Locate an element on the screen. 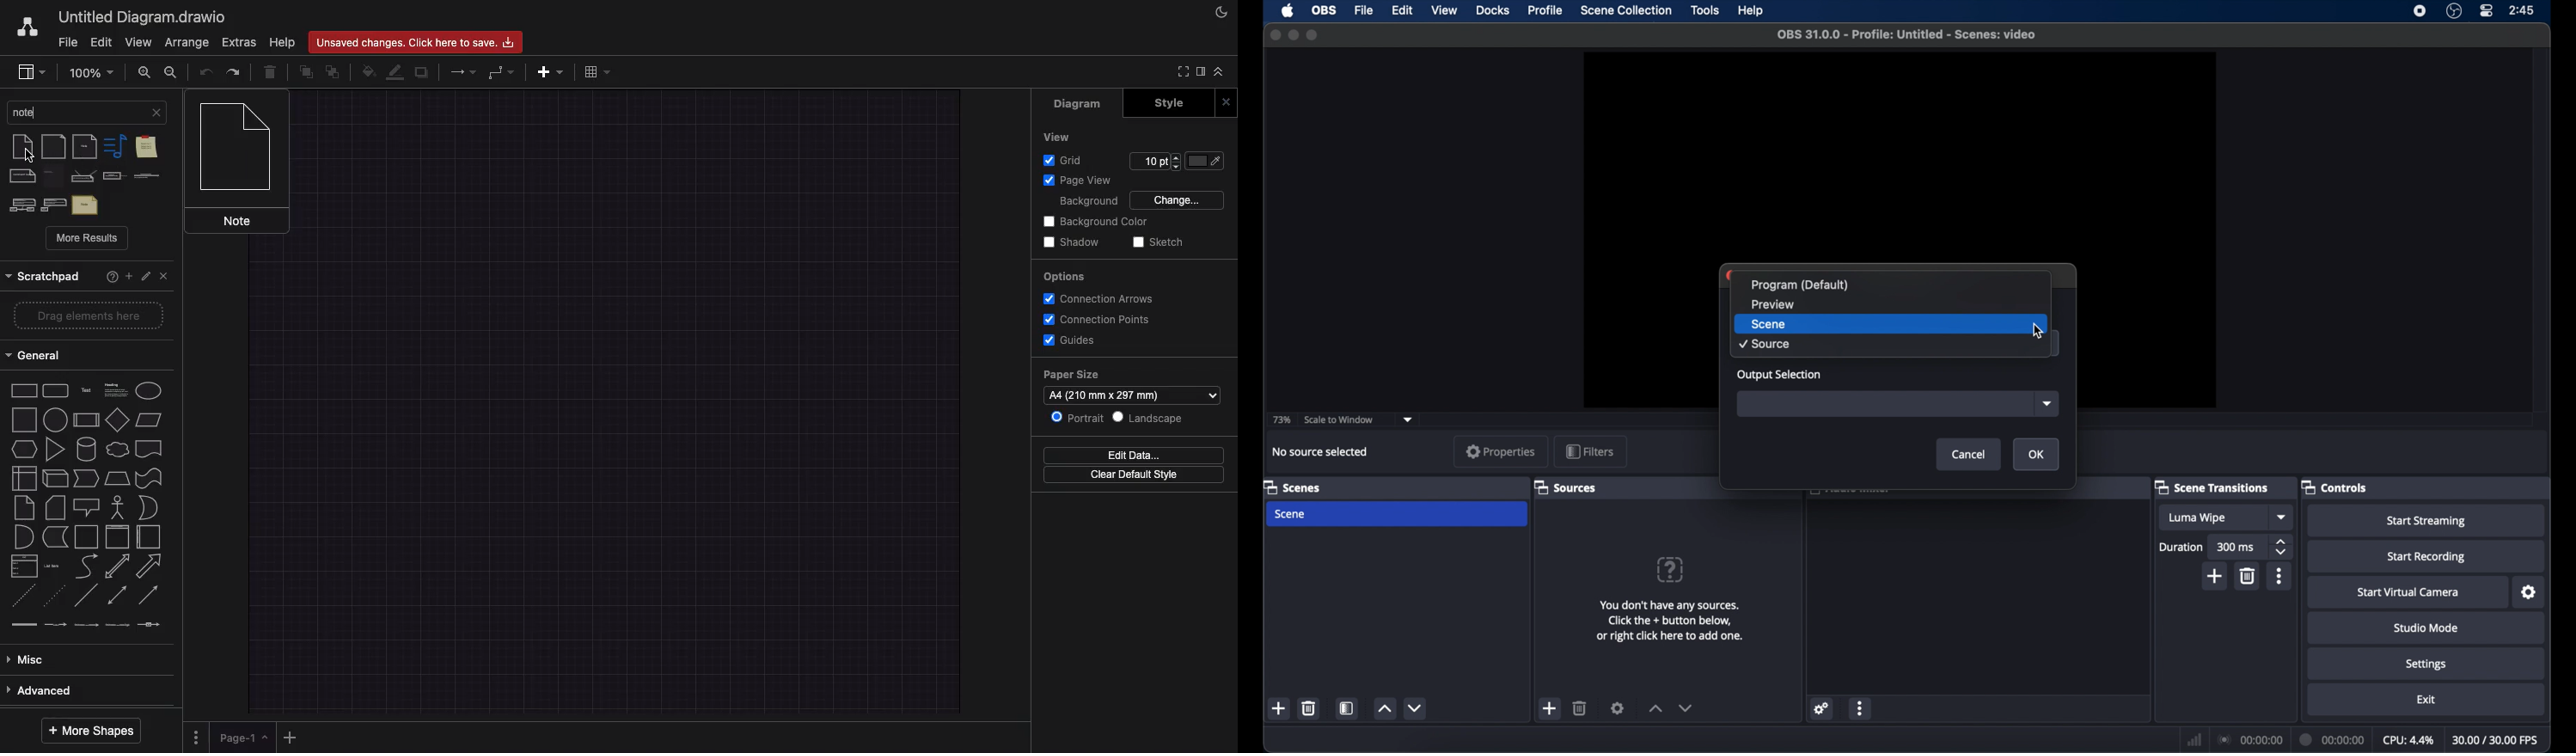 The height and width of the screenshot is (756, 2576). Line color is located at coordinates (395, 71).